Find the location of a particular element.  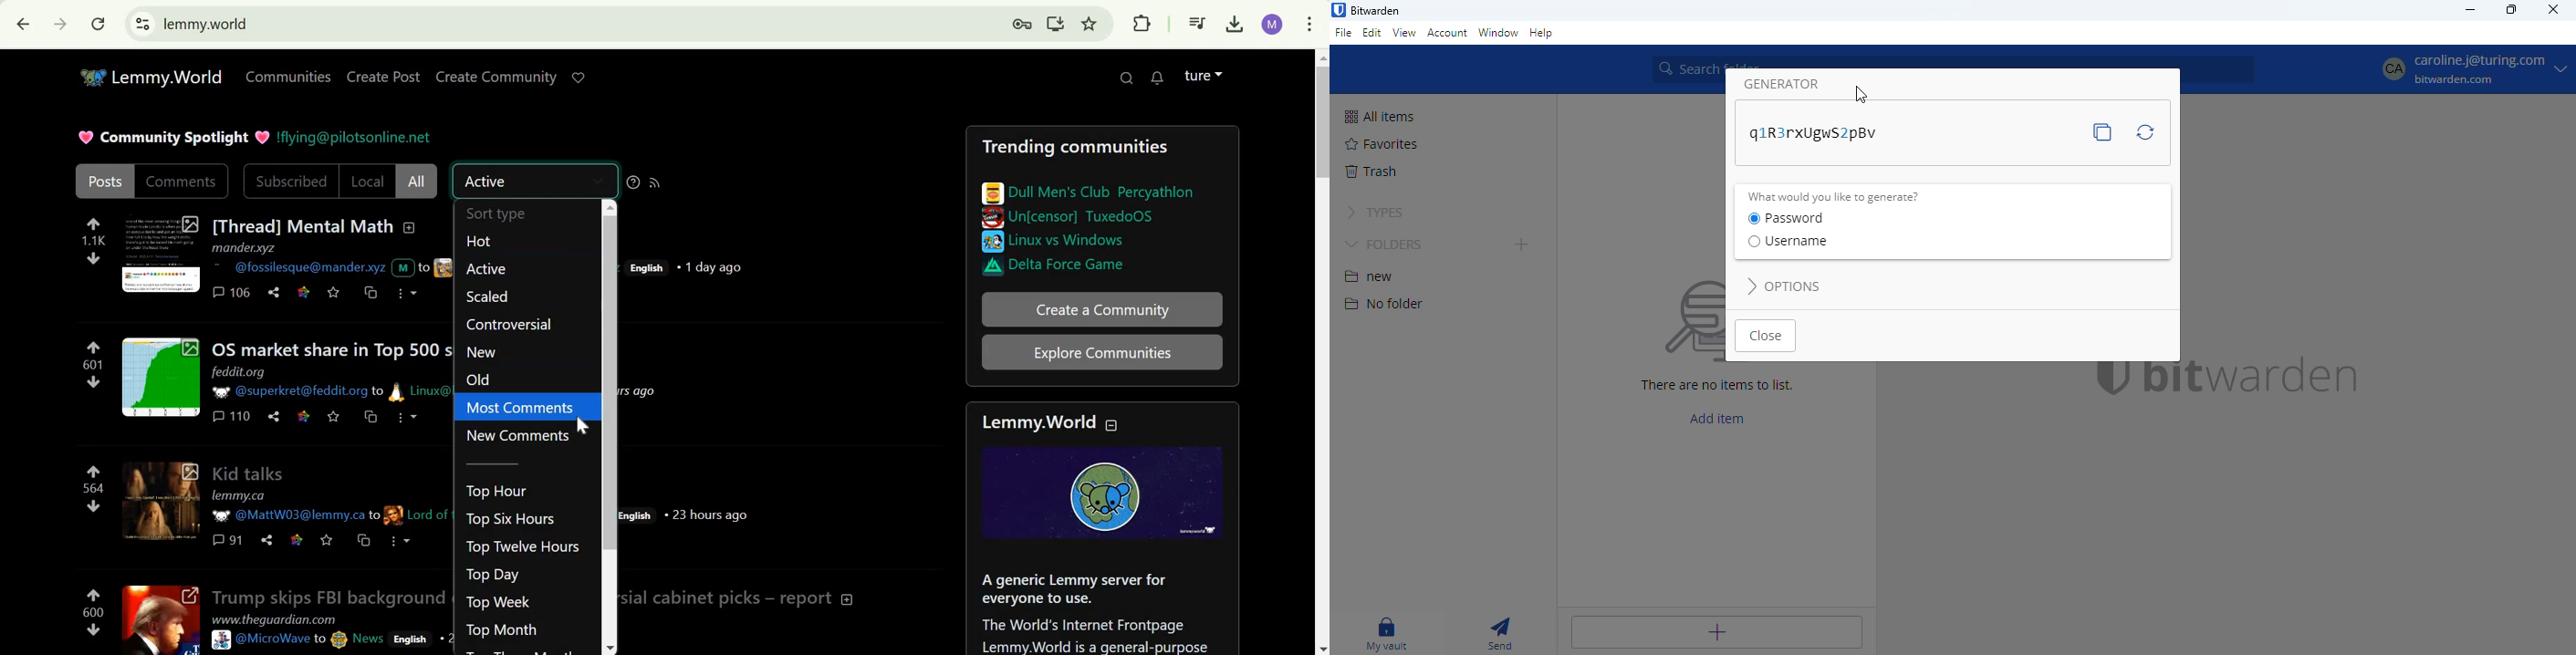

Logo is located at coordinates (1108, 492).